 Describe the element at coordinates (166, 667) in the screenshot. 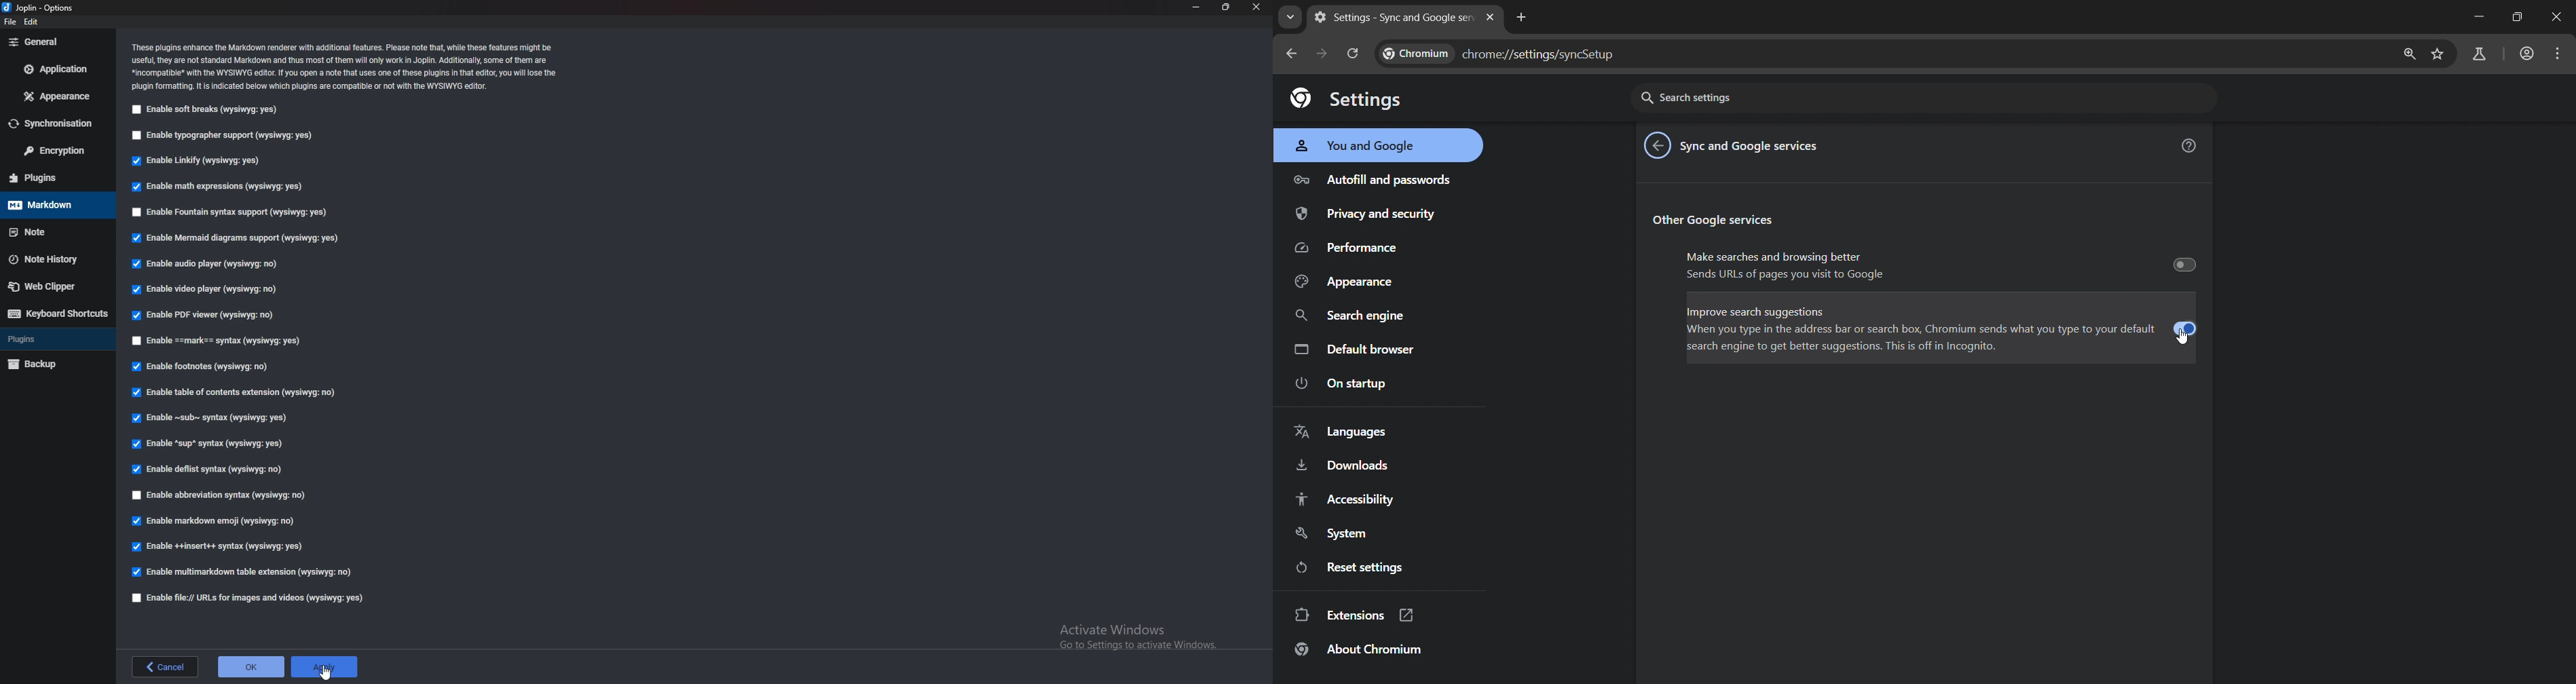

I see `back` at that location.